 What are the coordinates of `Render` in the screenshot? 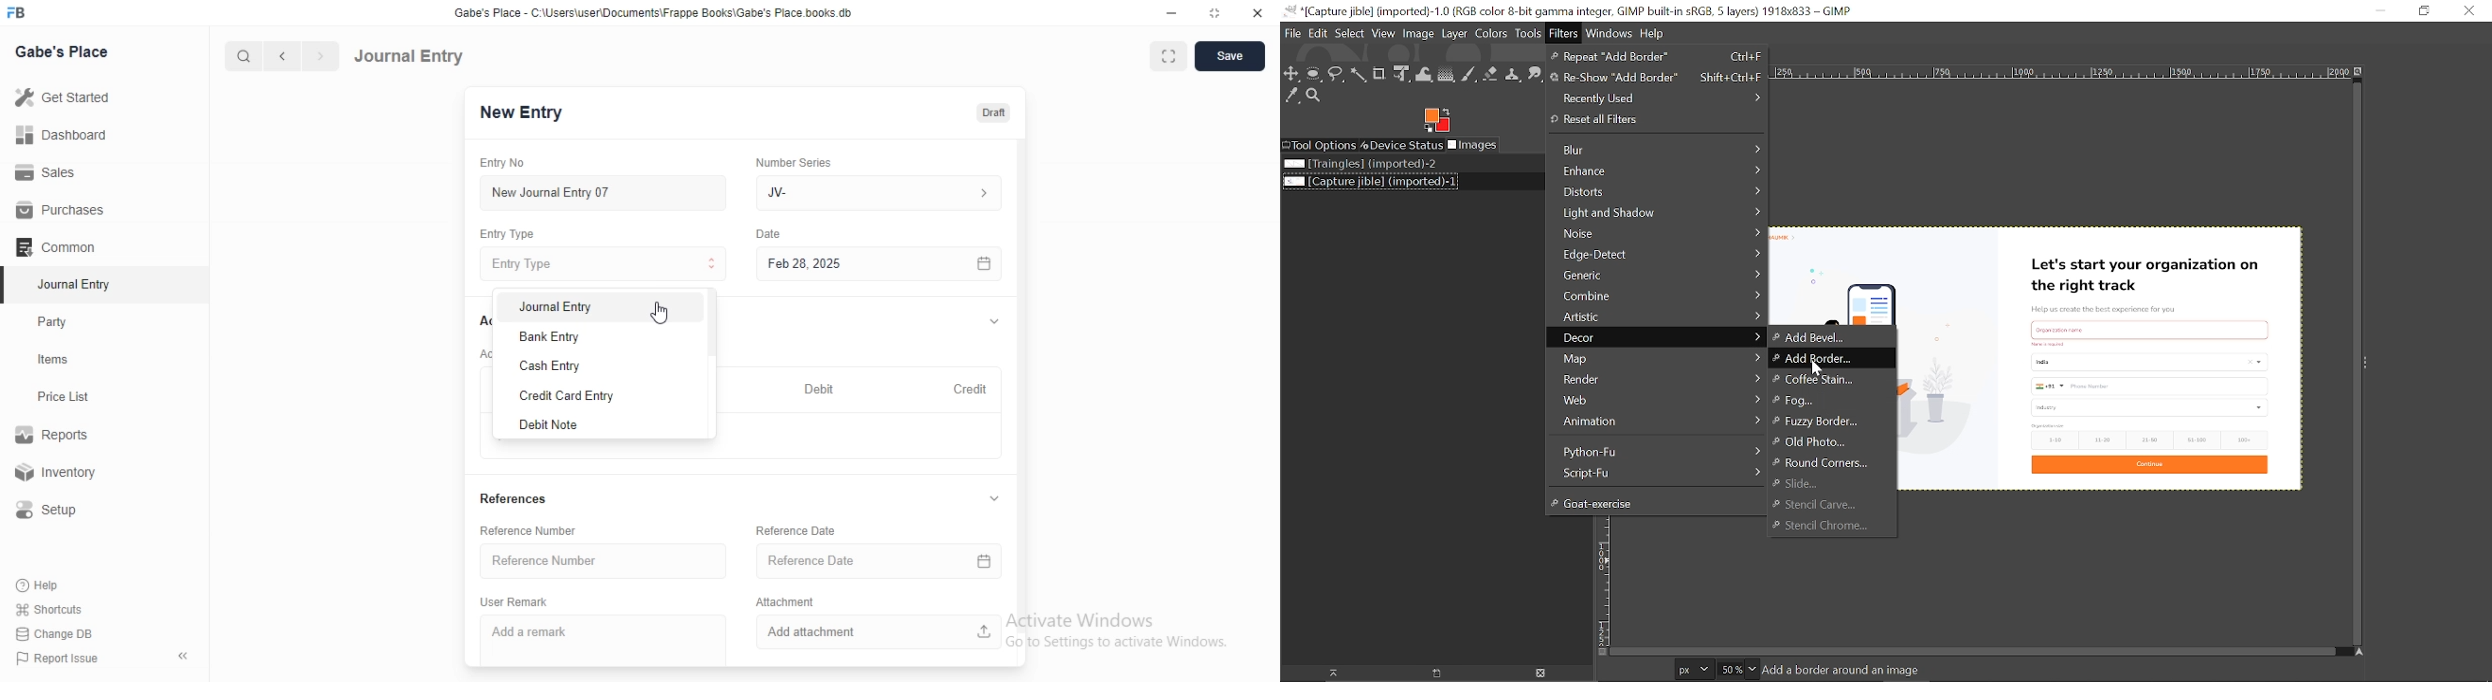 It's located at (1655, 379).